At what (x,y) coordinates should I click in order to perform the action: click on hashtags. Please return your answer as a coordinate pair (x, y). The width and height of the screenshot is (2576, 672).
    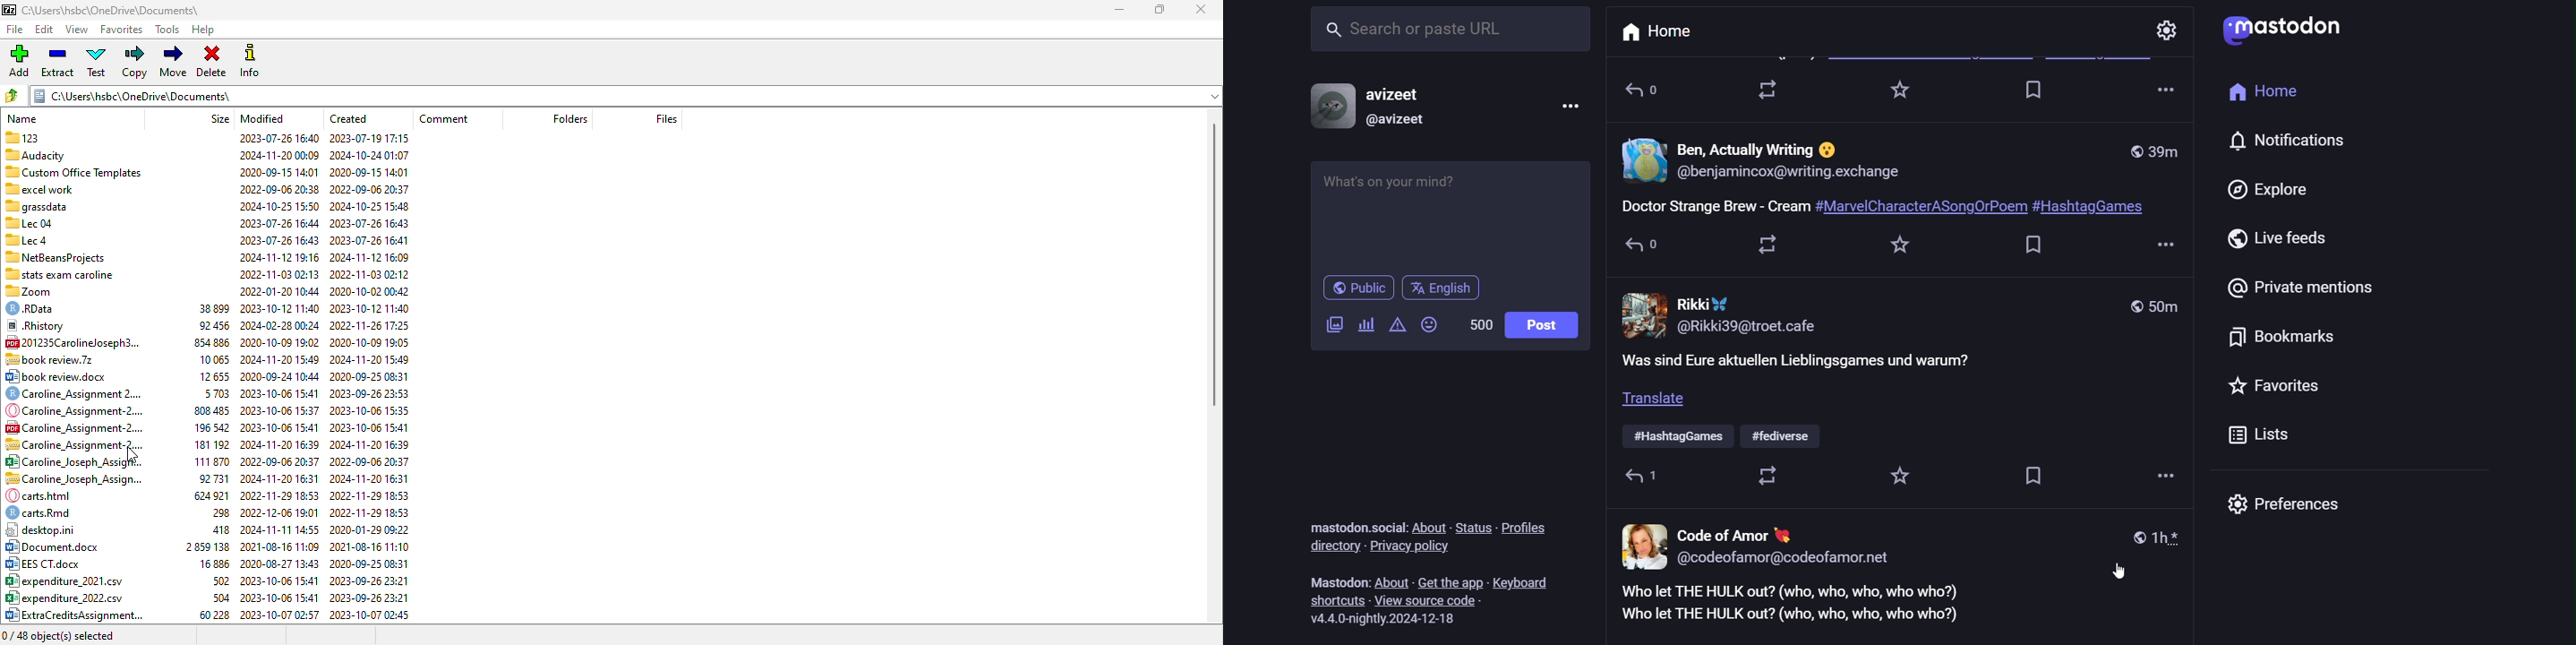
    Looking at the image, I should click on (1722, 436).